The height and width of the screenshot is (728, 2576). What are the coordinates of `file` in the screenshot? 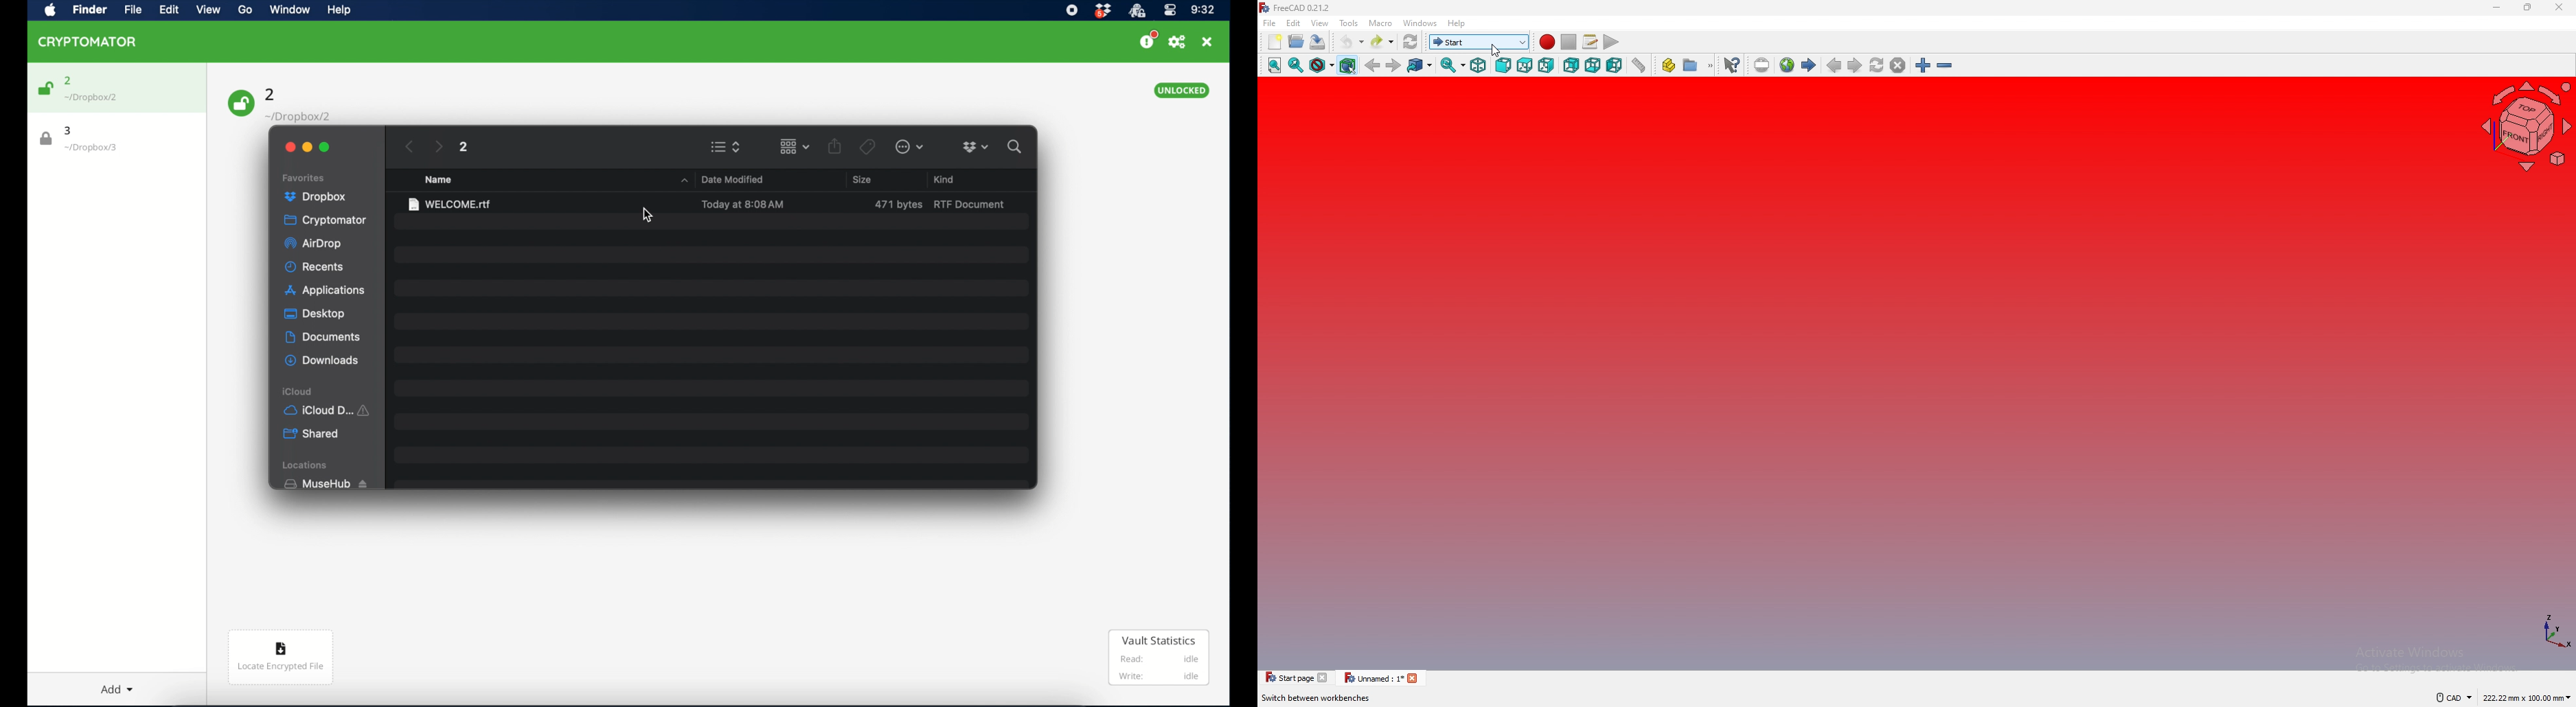 It's located at (1270, 23).